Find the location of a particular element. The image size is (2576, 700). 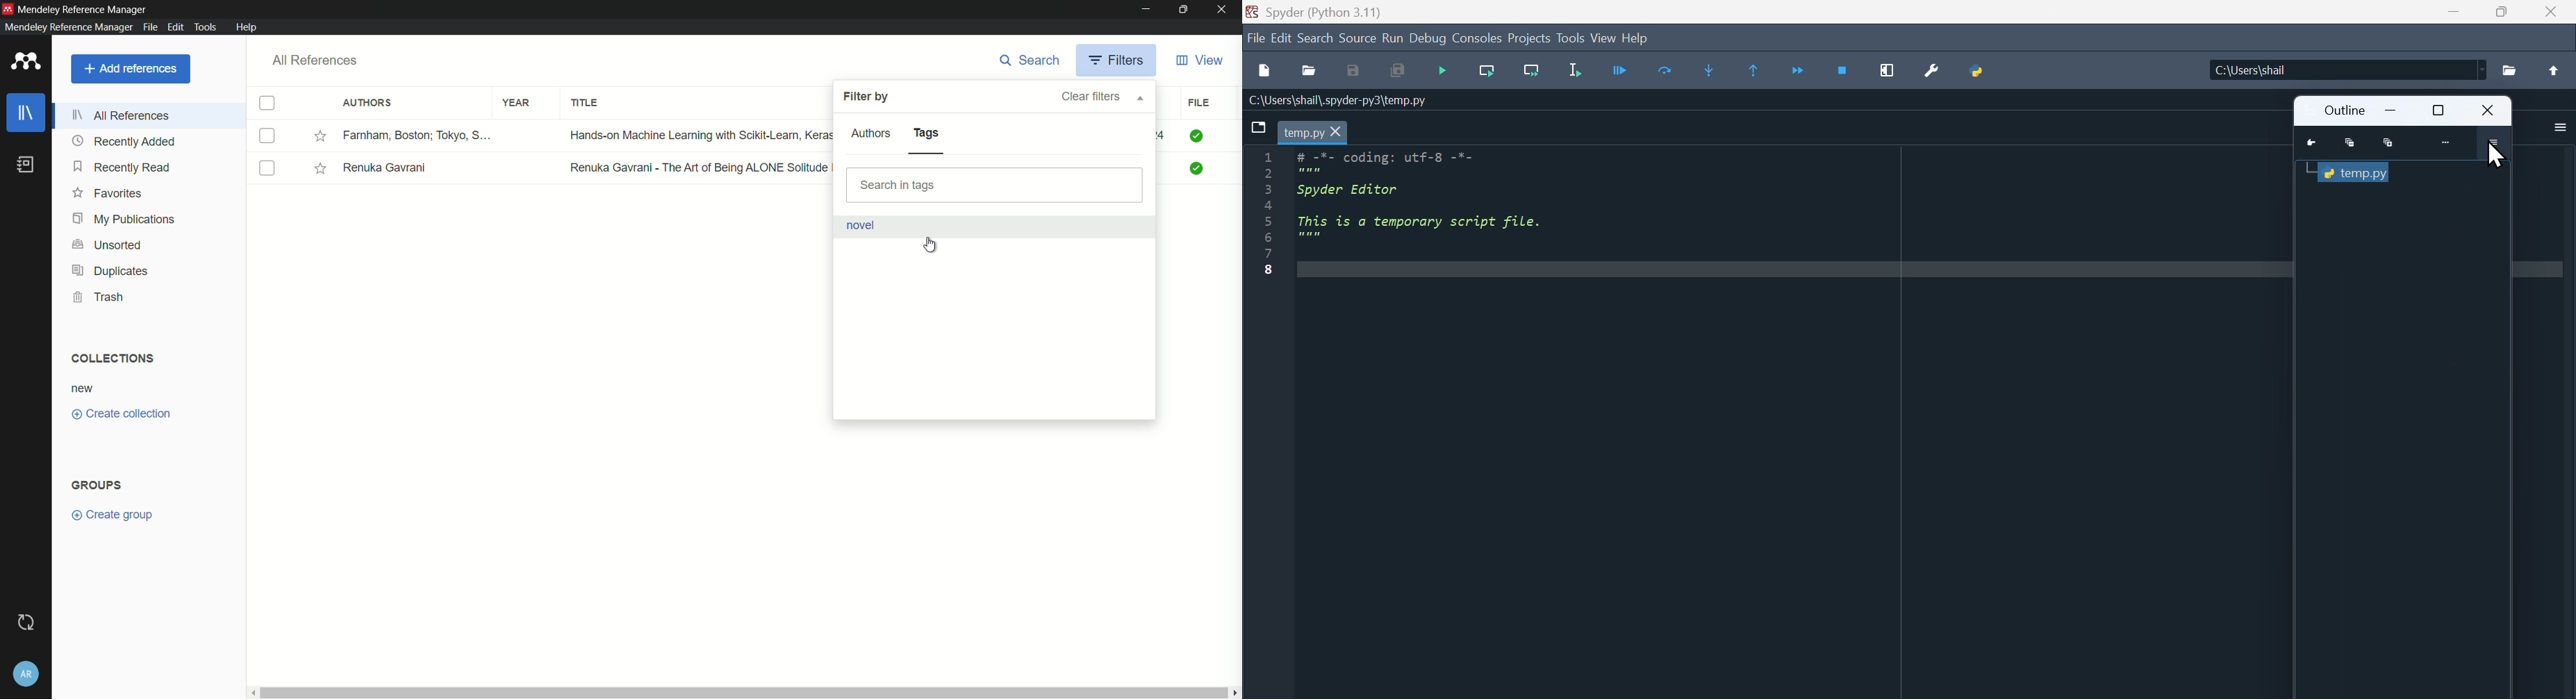

all references is located at coordinates (121, 115).